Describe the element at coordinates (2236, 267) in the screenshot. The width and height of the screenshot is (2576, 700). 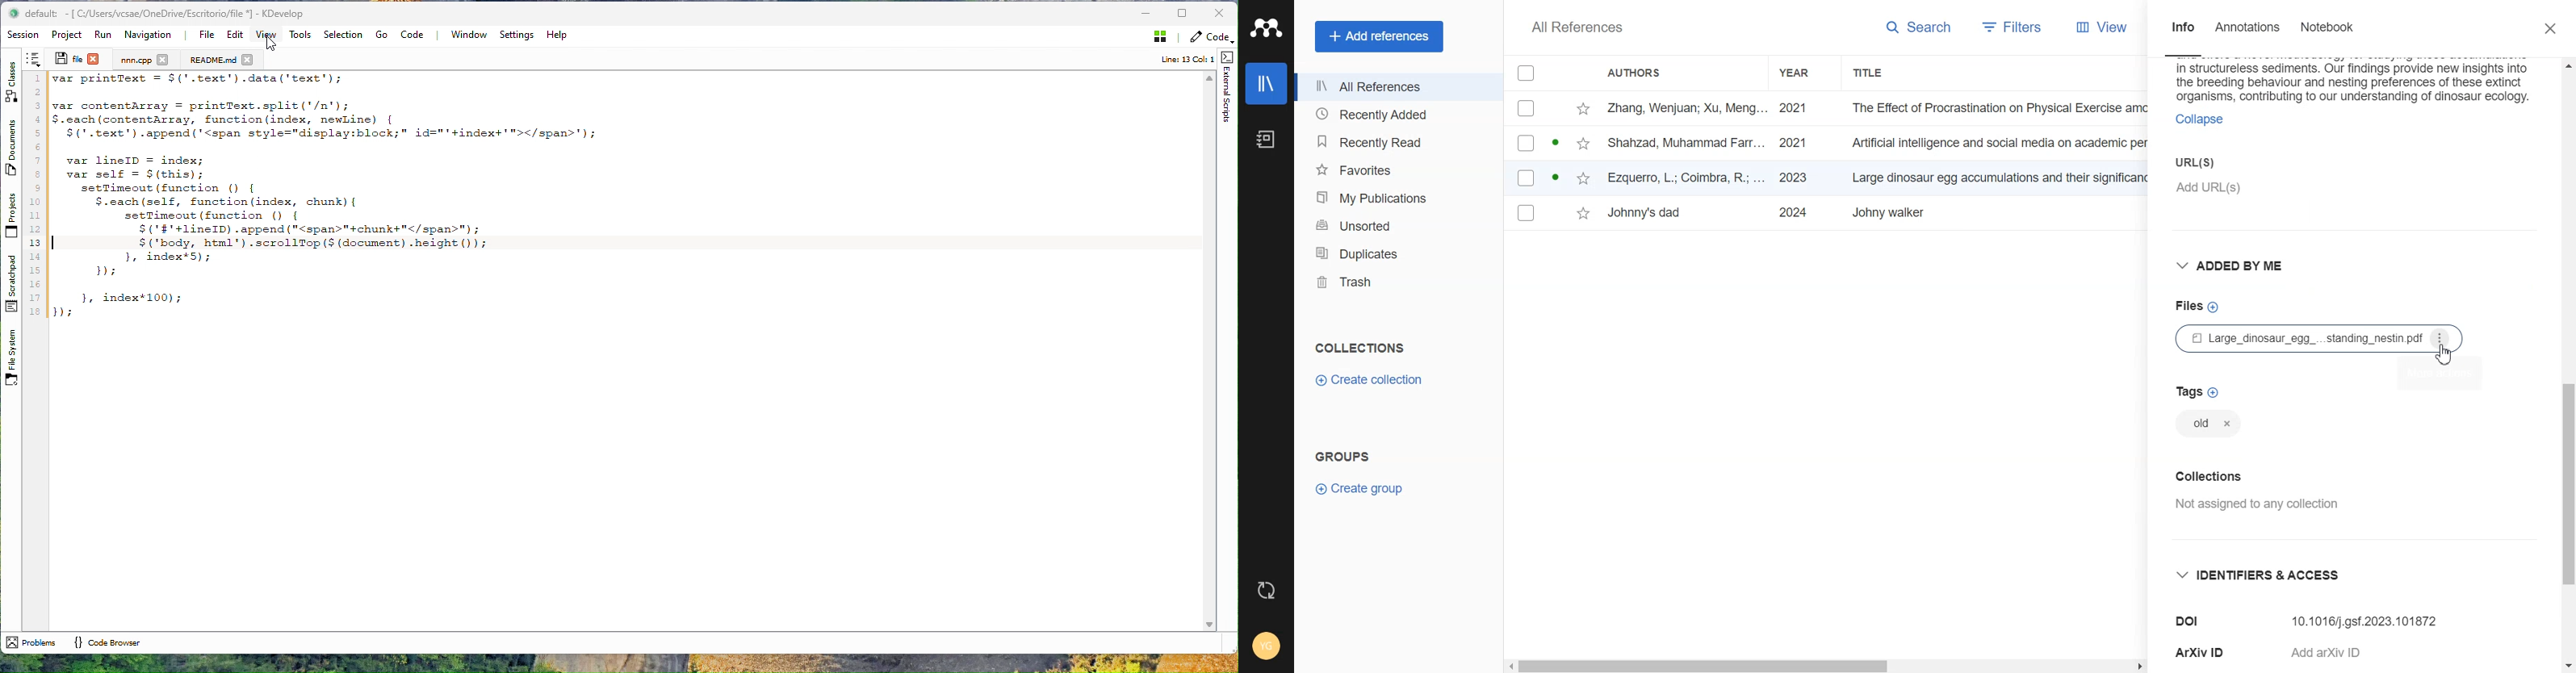
I see `Show/Hide Added by me` at that location.